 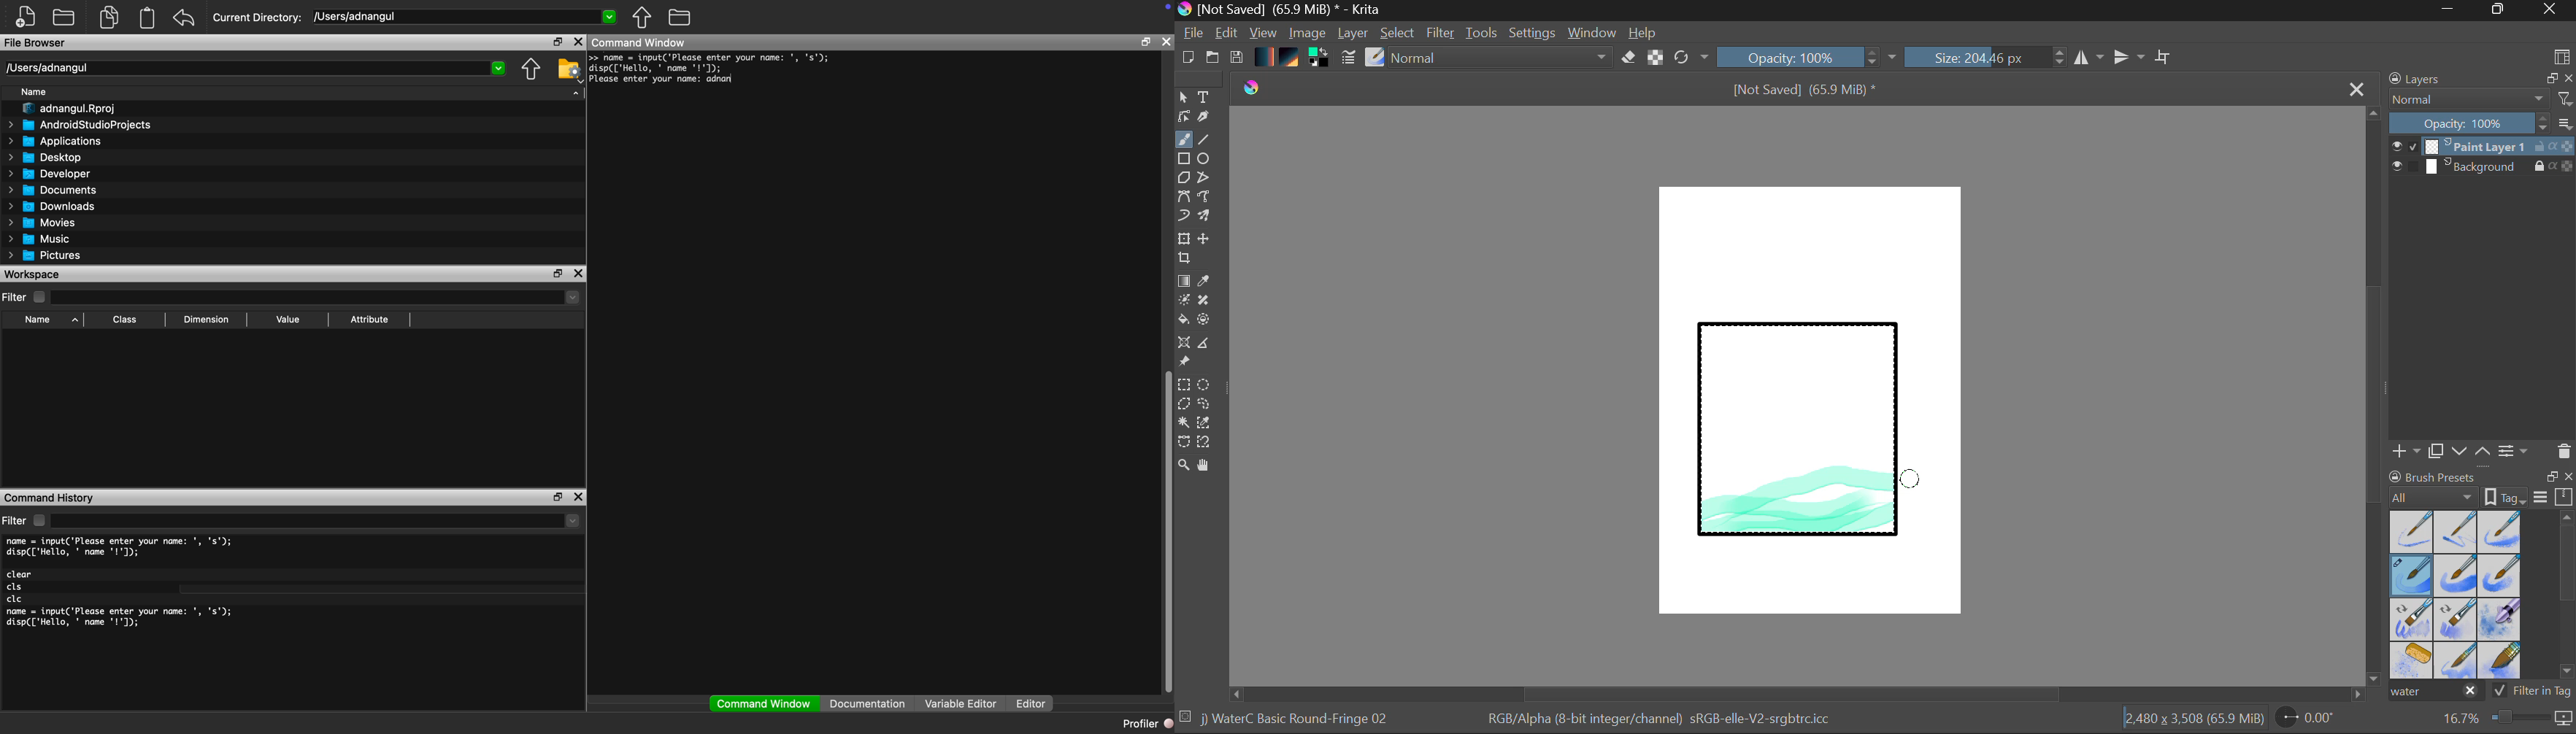 I want to click on Opacity, so click(x=1809, y=57).